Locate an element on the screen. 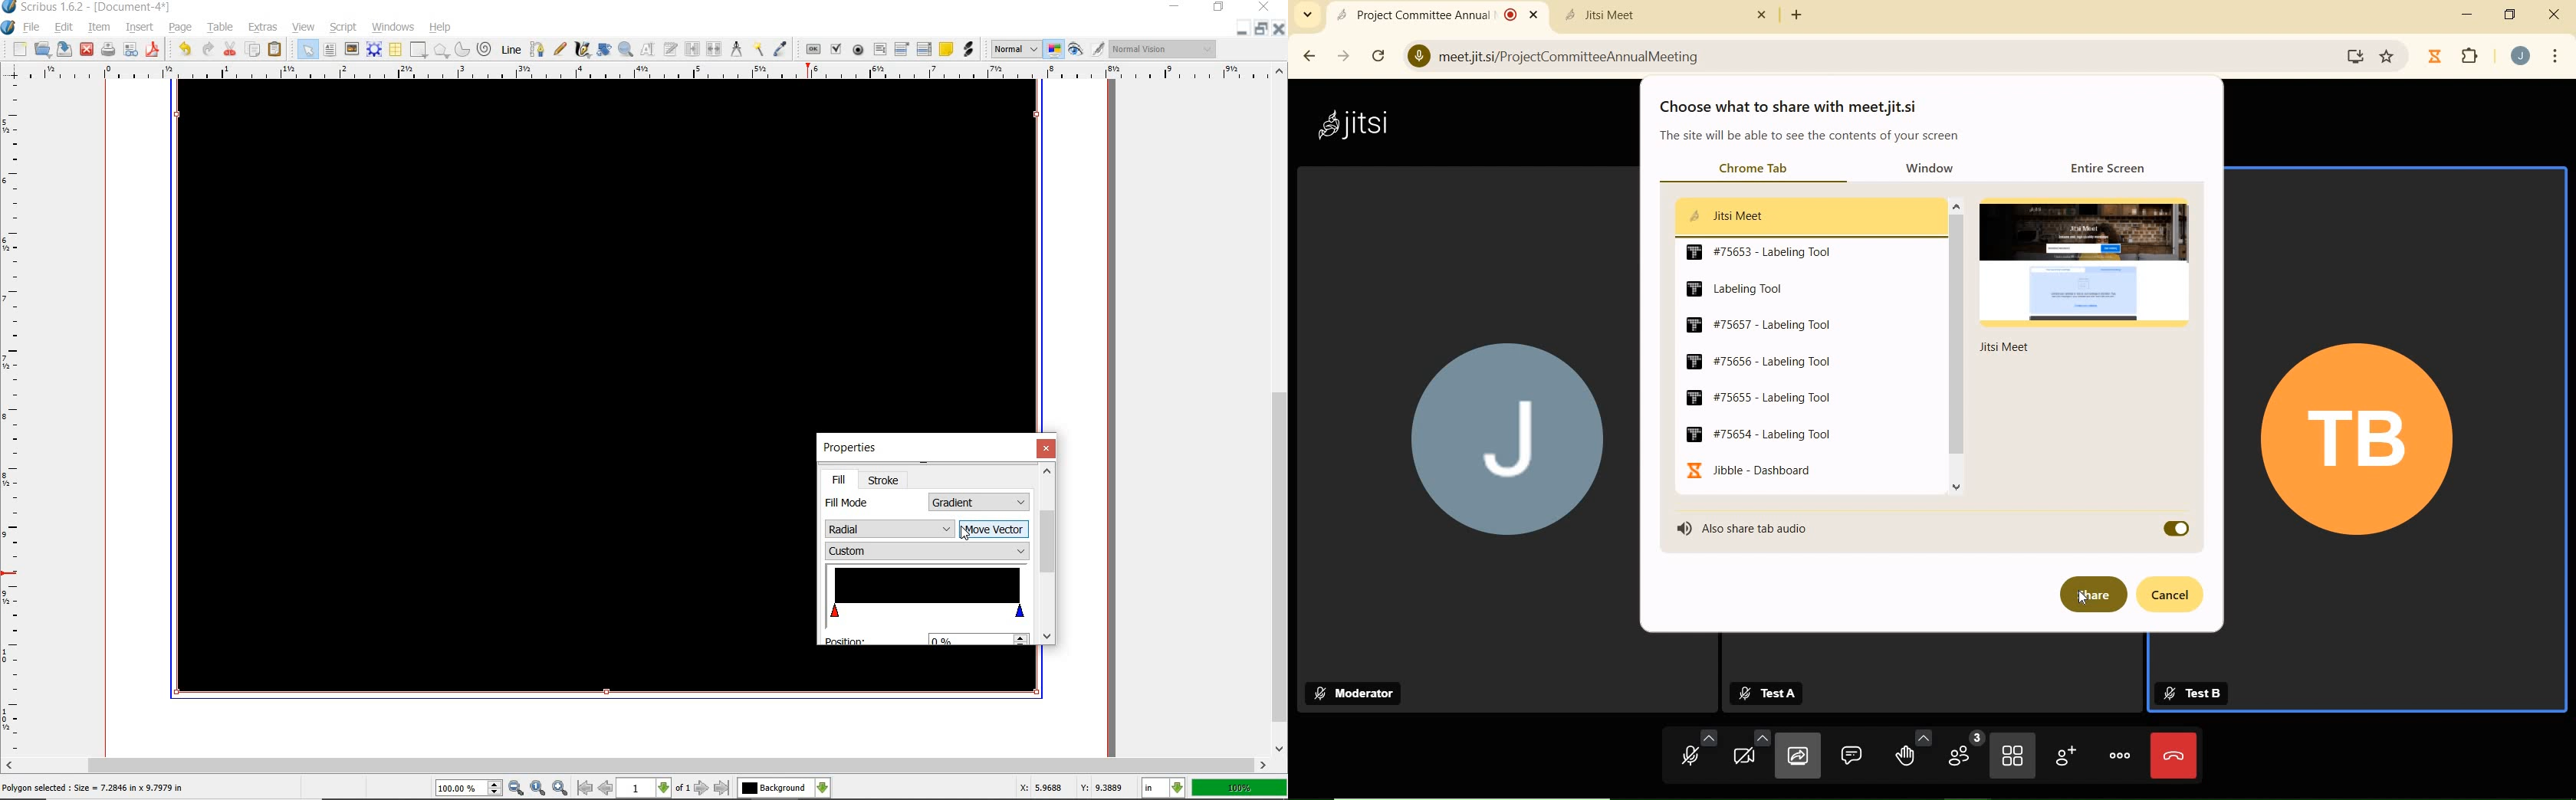 This screenshot has width=2576, height=812. preview mode is located at coordinates (1086, 51).